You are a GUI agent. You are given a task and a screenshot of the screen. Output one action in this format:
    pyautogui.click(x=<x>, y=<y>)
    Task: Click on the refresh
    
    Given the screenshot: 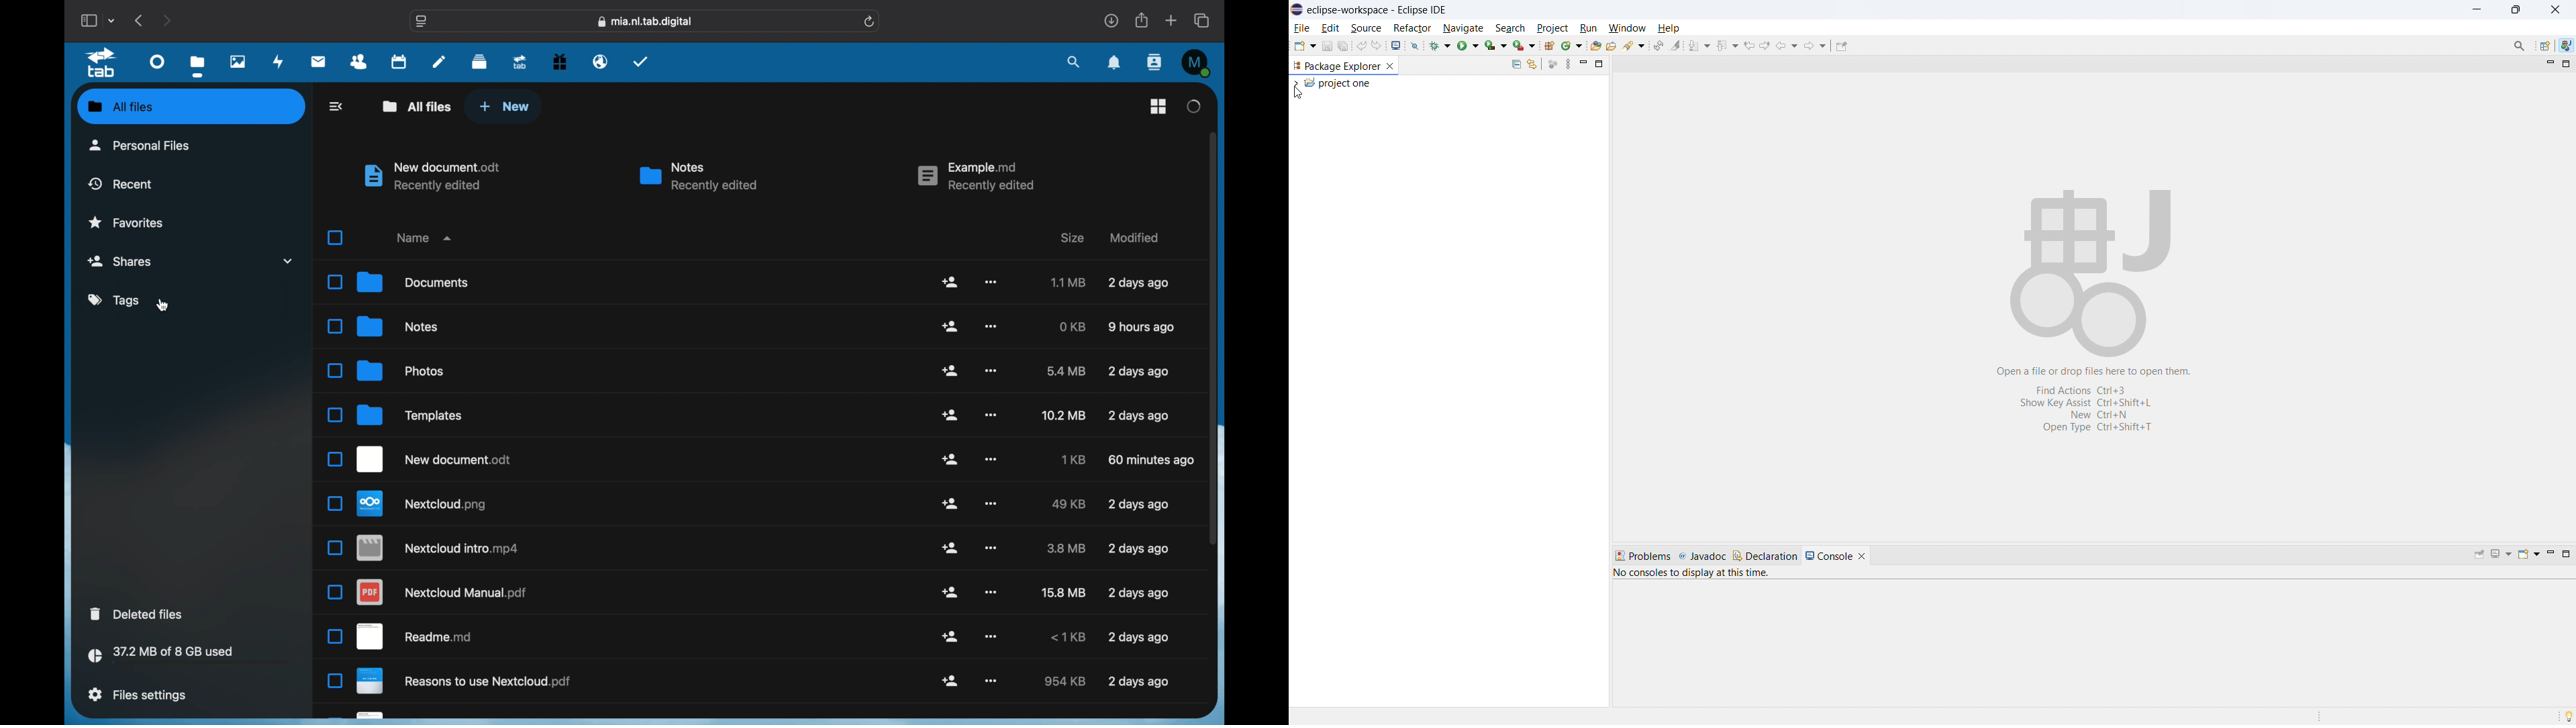 What is the action you would take?
    pyautogui.click(x=870, y=21)
    